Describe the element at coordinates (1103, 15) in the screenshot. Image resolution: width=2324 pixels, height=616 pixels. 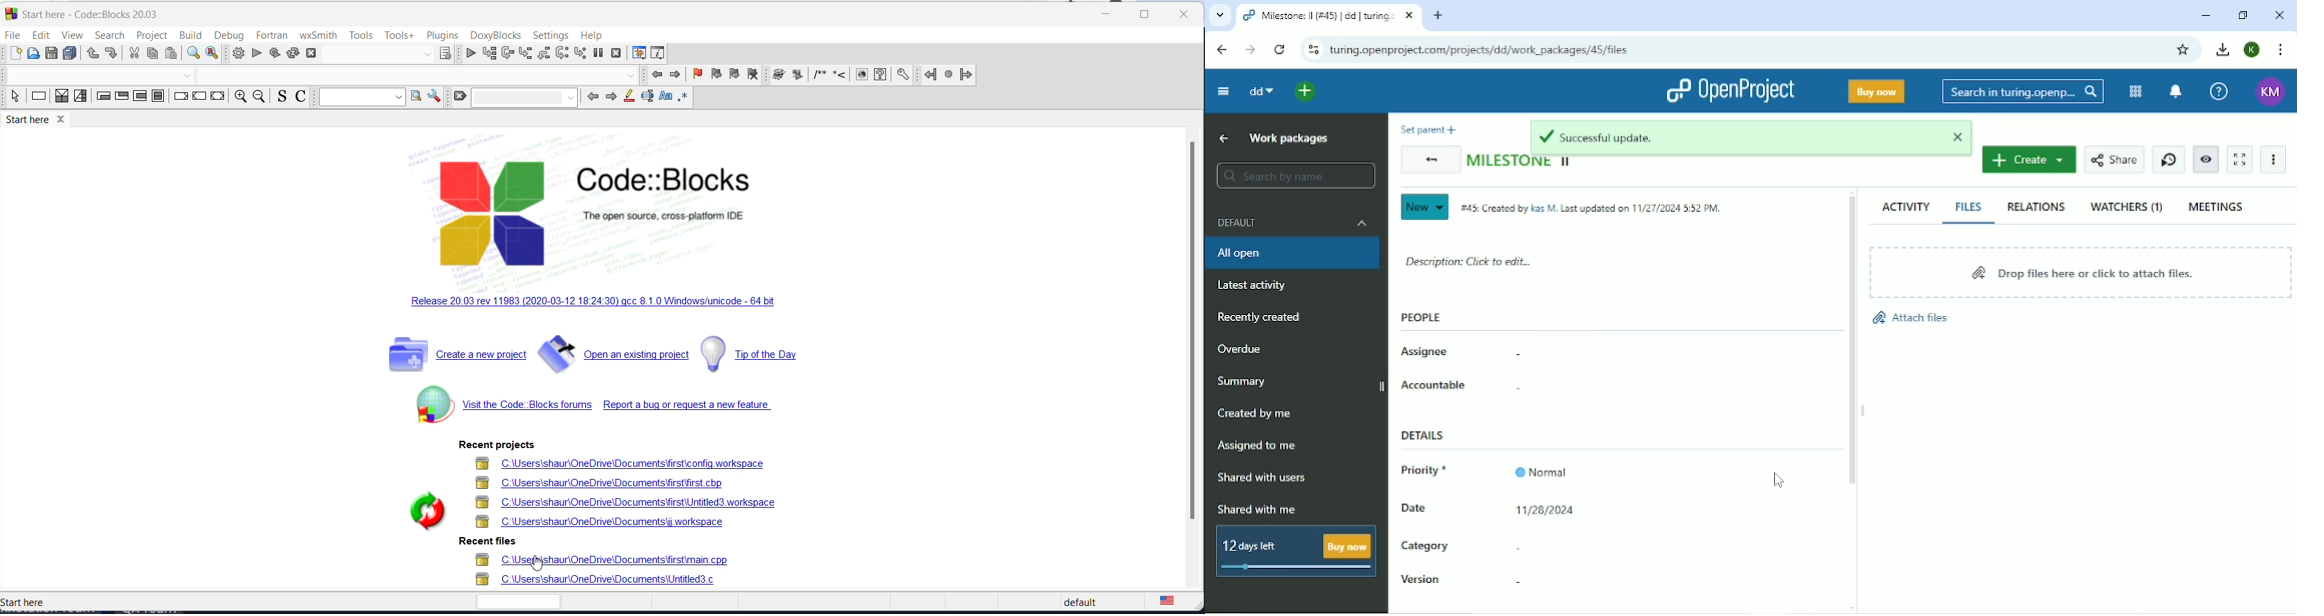
I see `close` at that location.